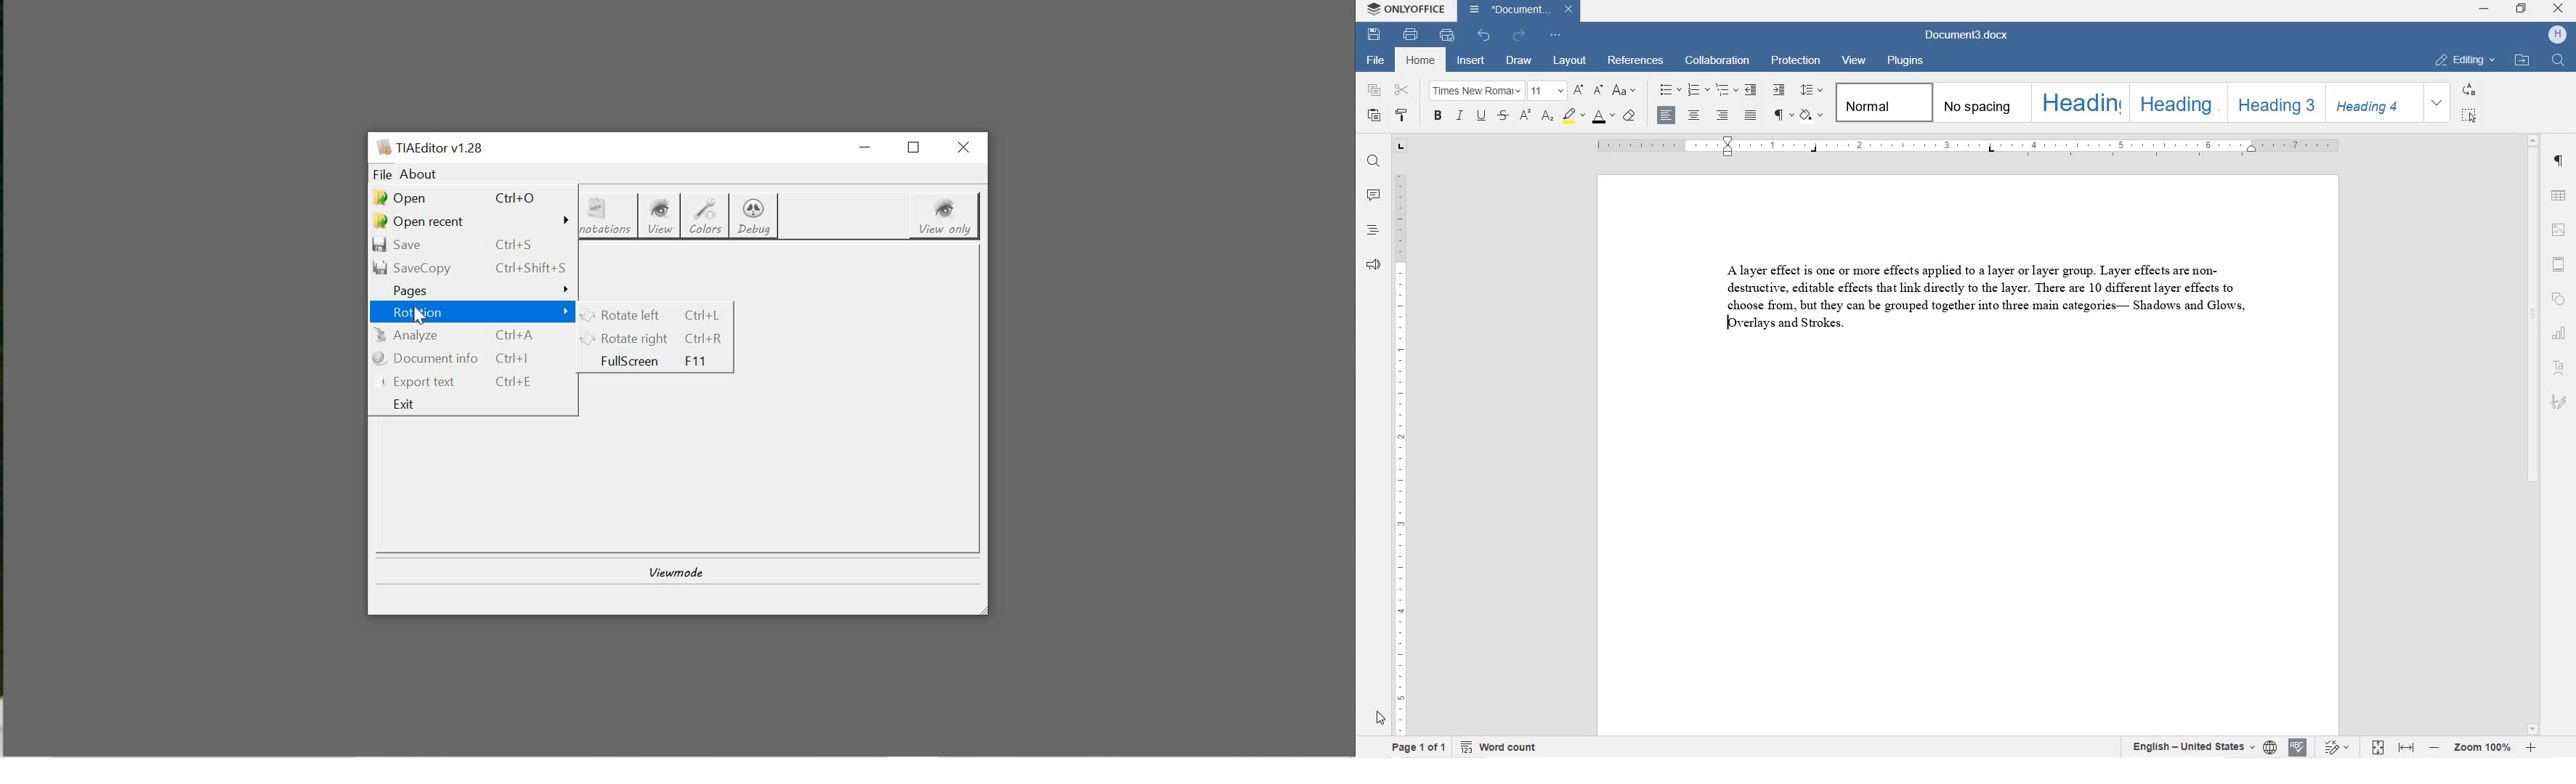 The image size is (2576, 784). What do you see at coordinates (1599, 89) in the screenshot?
I see `decrement font size` at bounding box center [1599, 89].